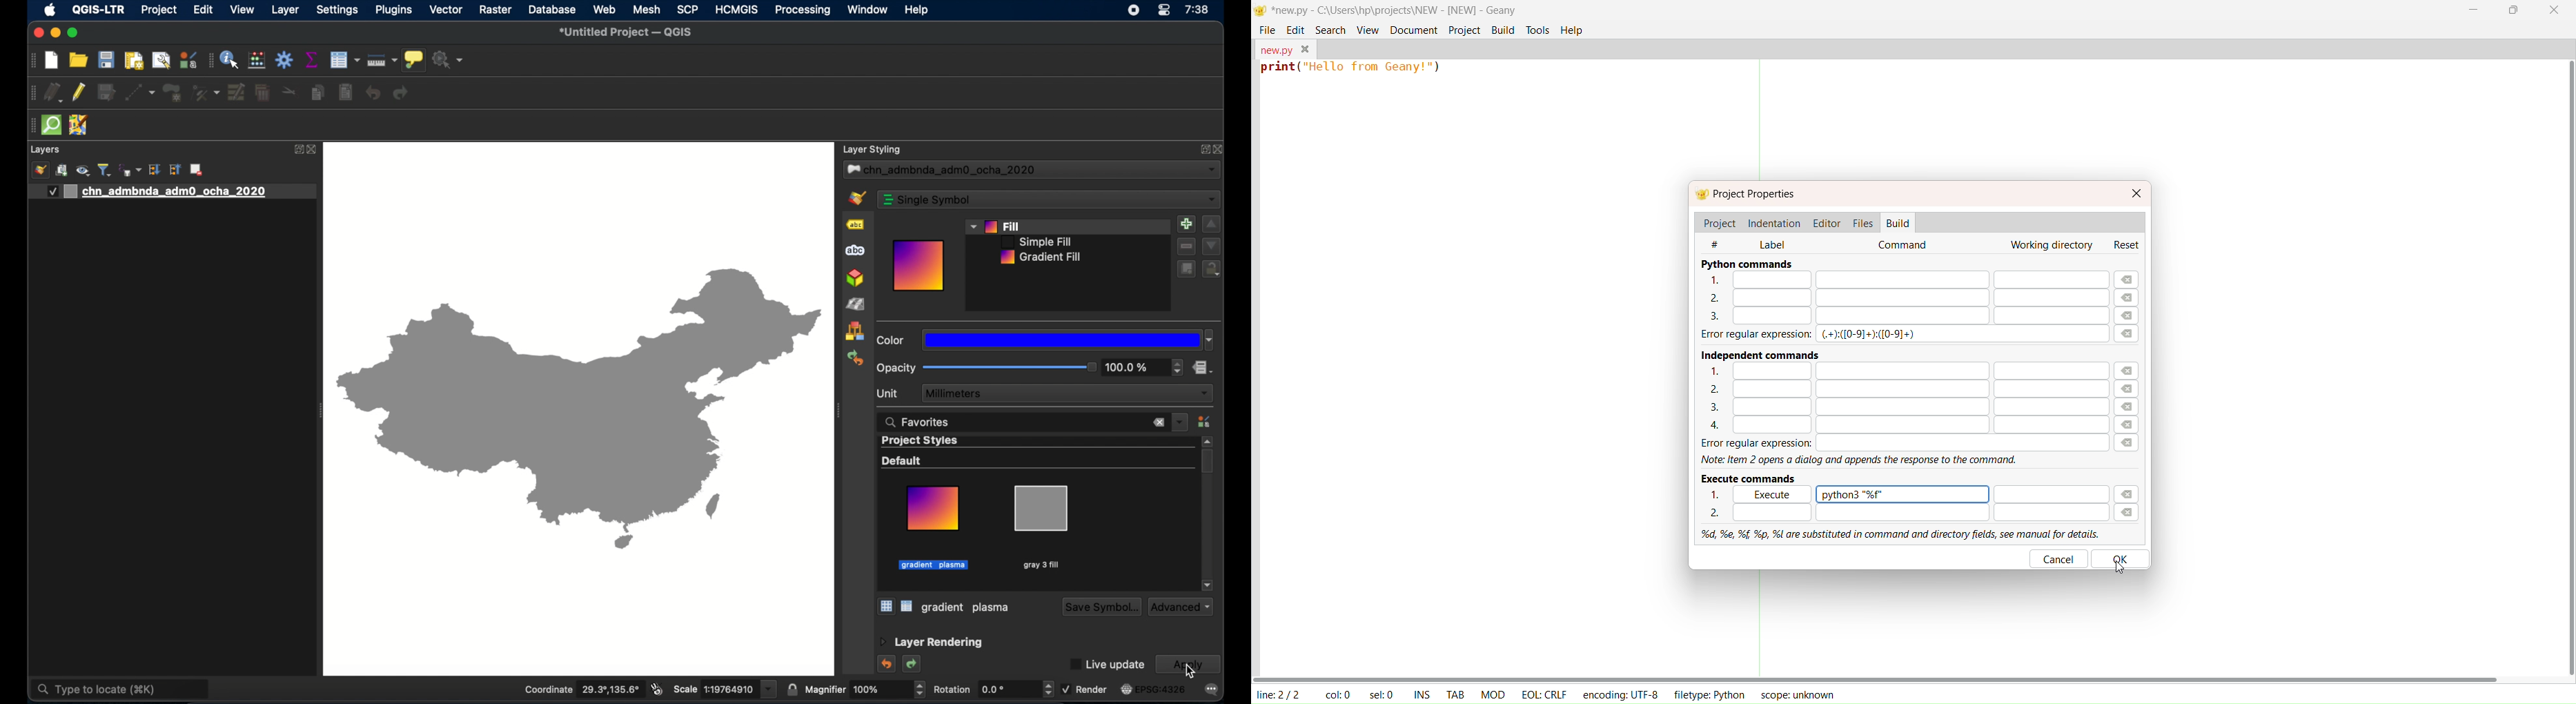 The height and width of the screenshot is (728, 2576). Describe the element at coordinates (1899, 370) in the screenshot. I see `1.` at that location.